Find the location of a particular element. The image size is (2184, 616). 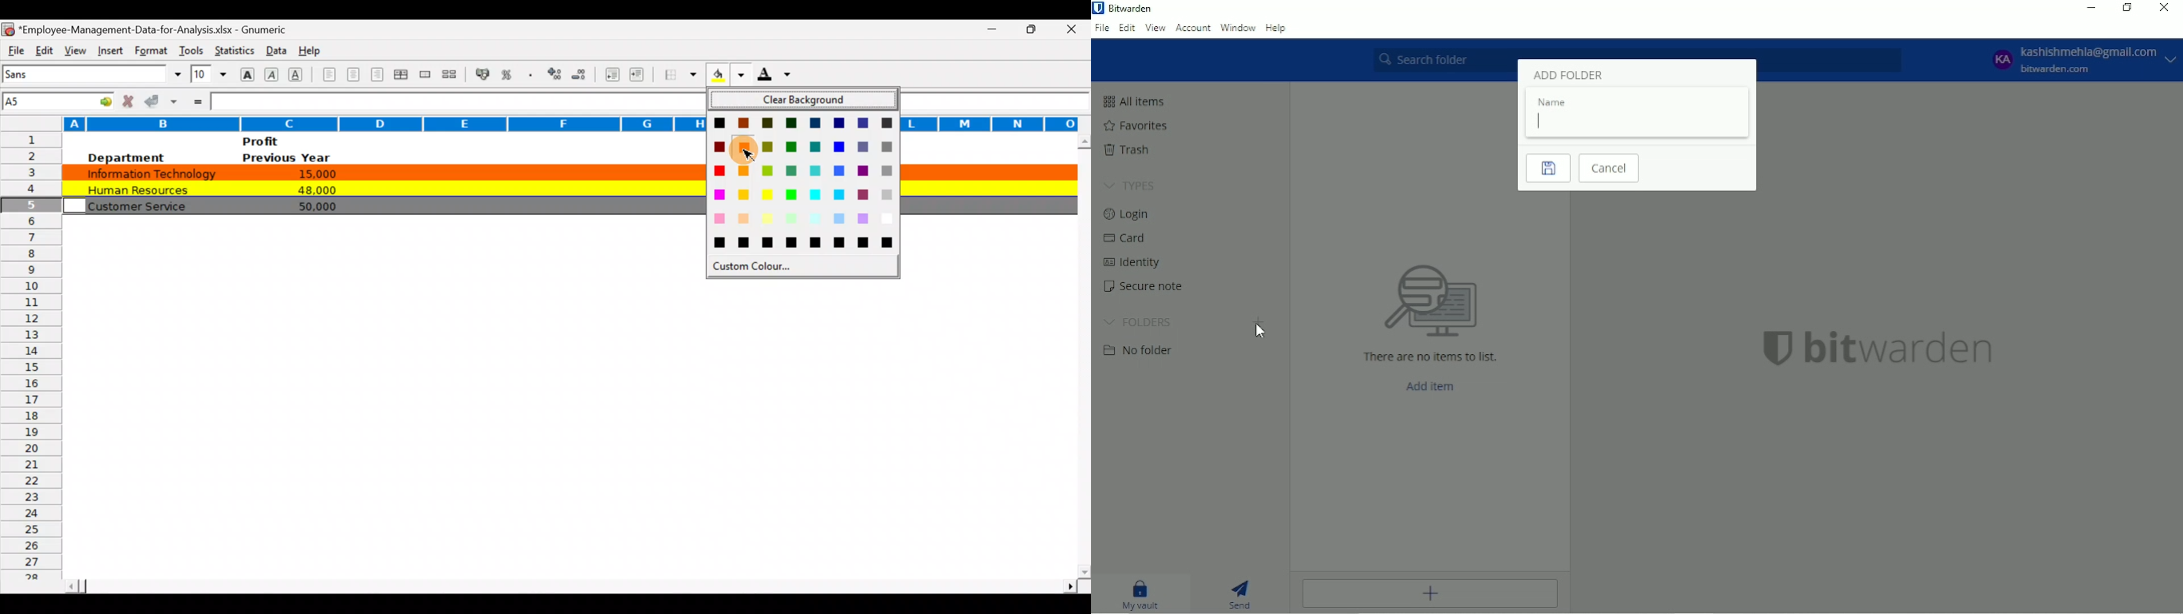

Save is located at coordinates (1547, 169).